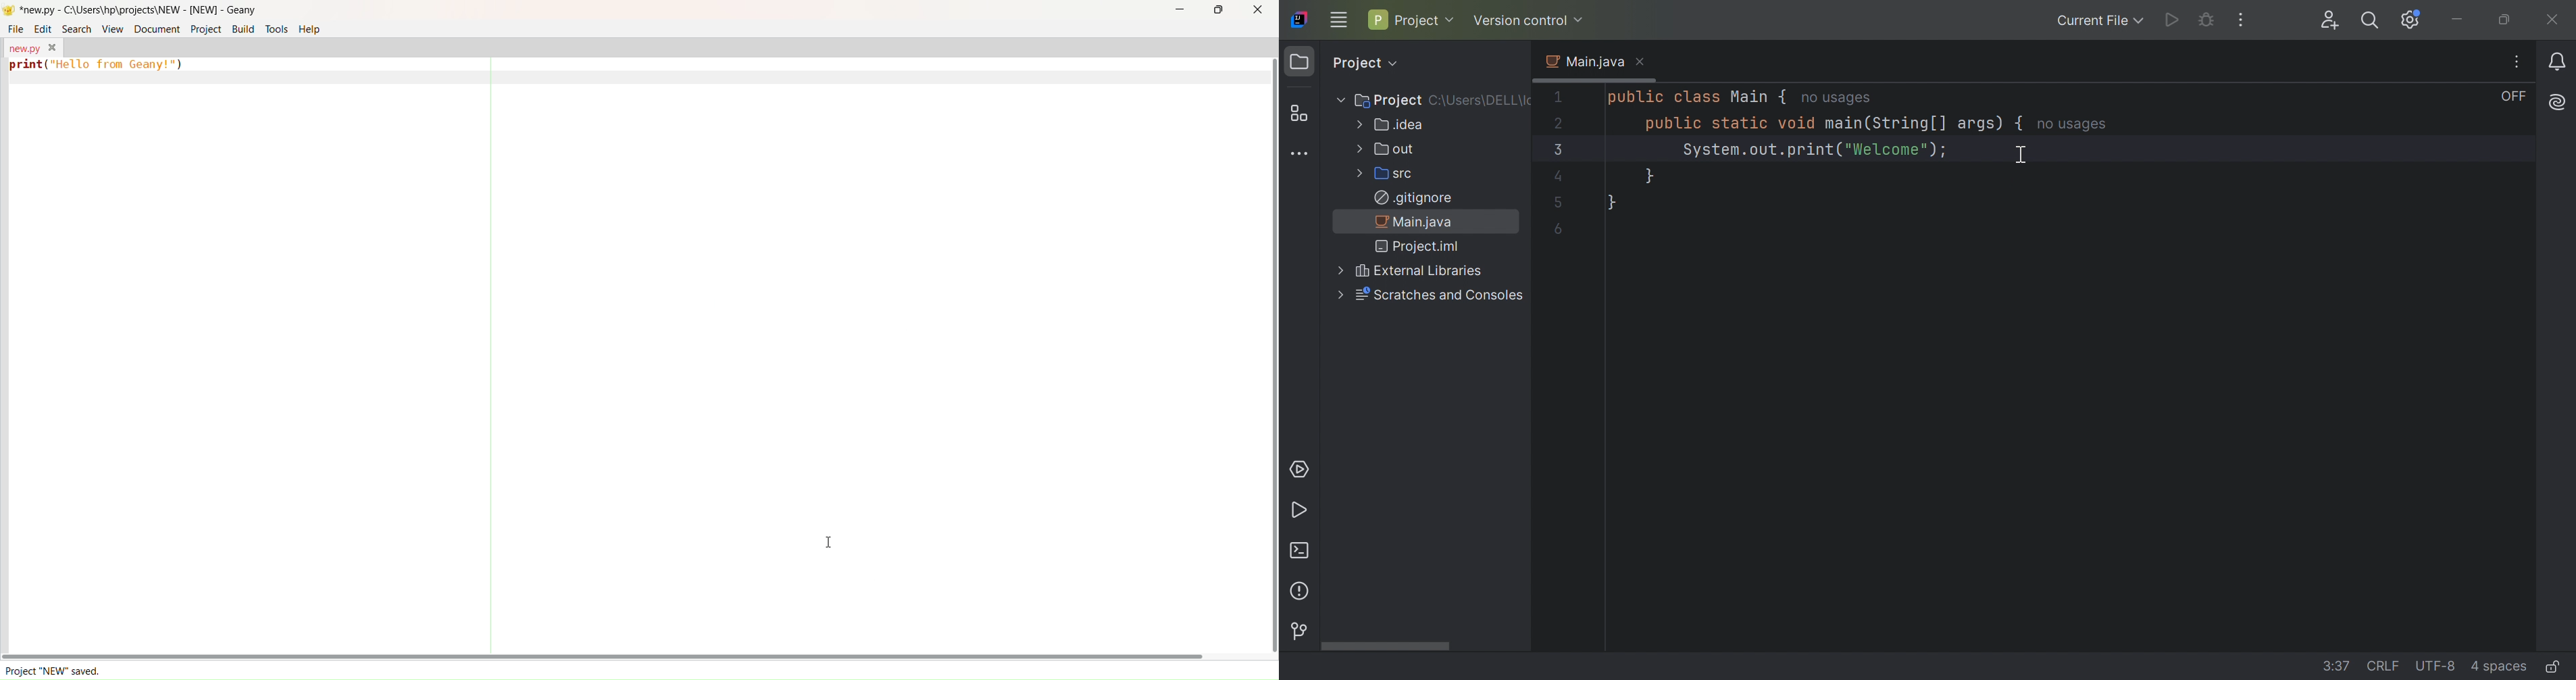 This screenshot has height=700, width=2576. Describe the element at coordinates (1611, 202) in the screenshot. I see `}` at that location.